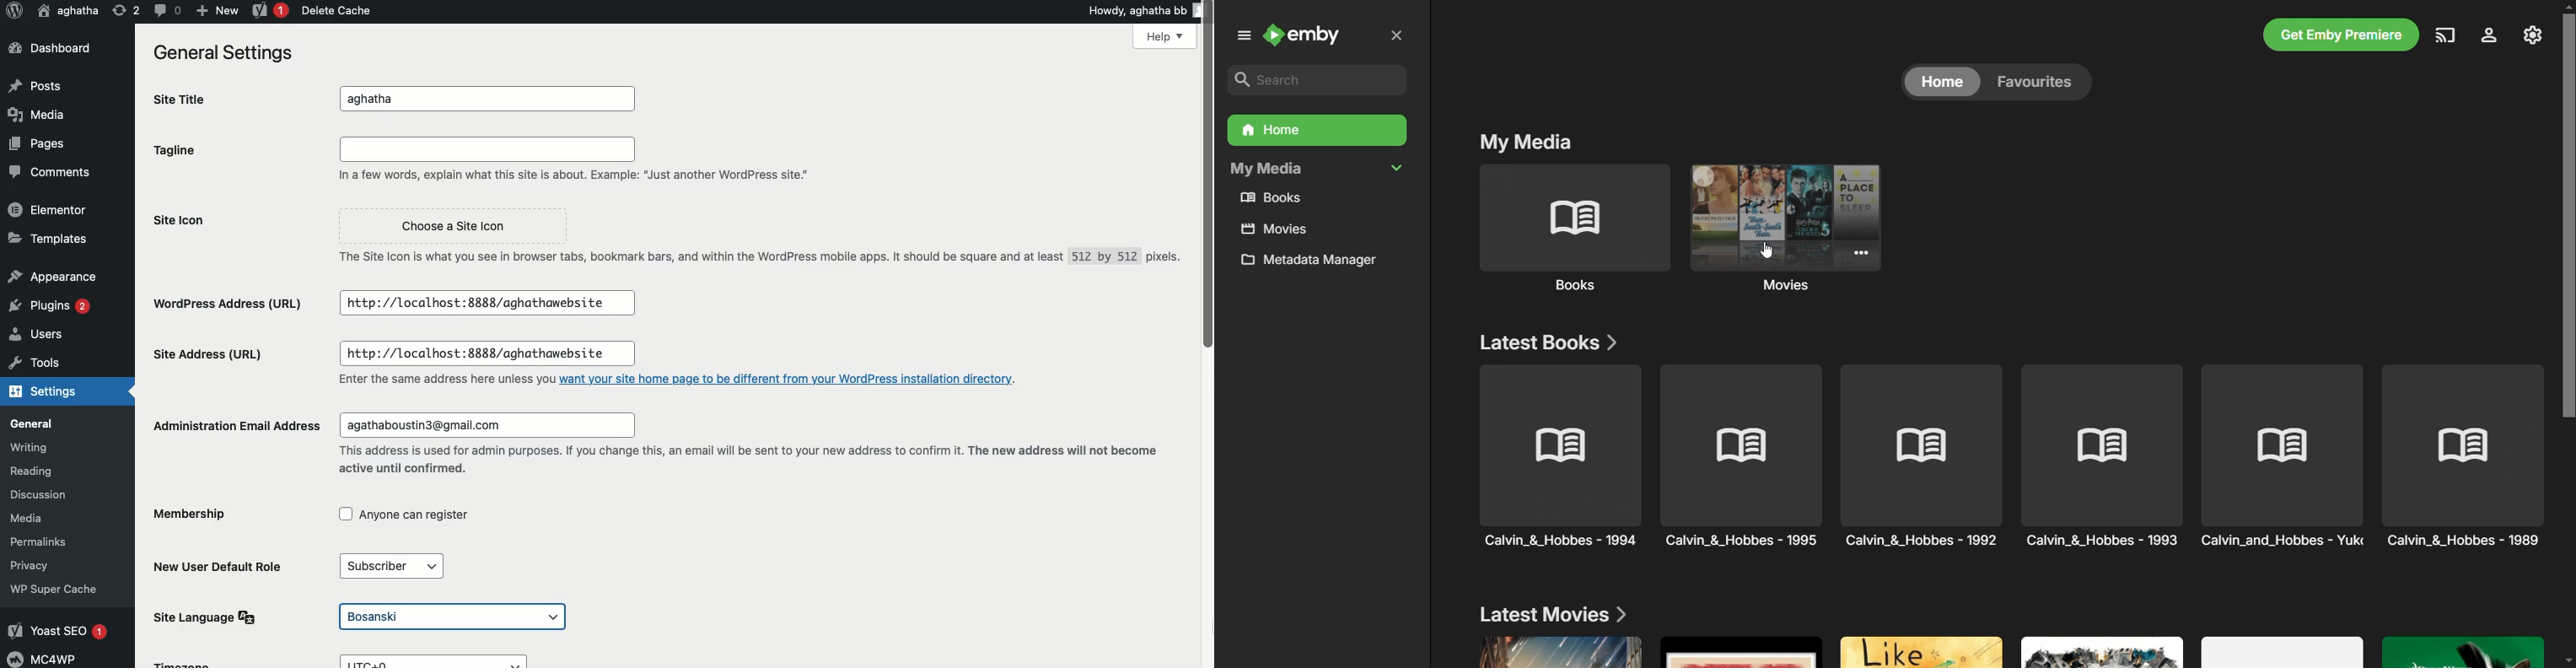  What do you see at coordinates (450, 227) in the screenshot?
I see `Choose a Site Icon` at bounding box center [450, 227].